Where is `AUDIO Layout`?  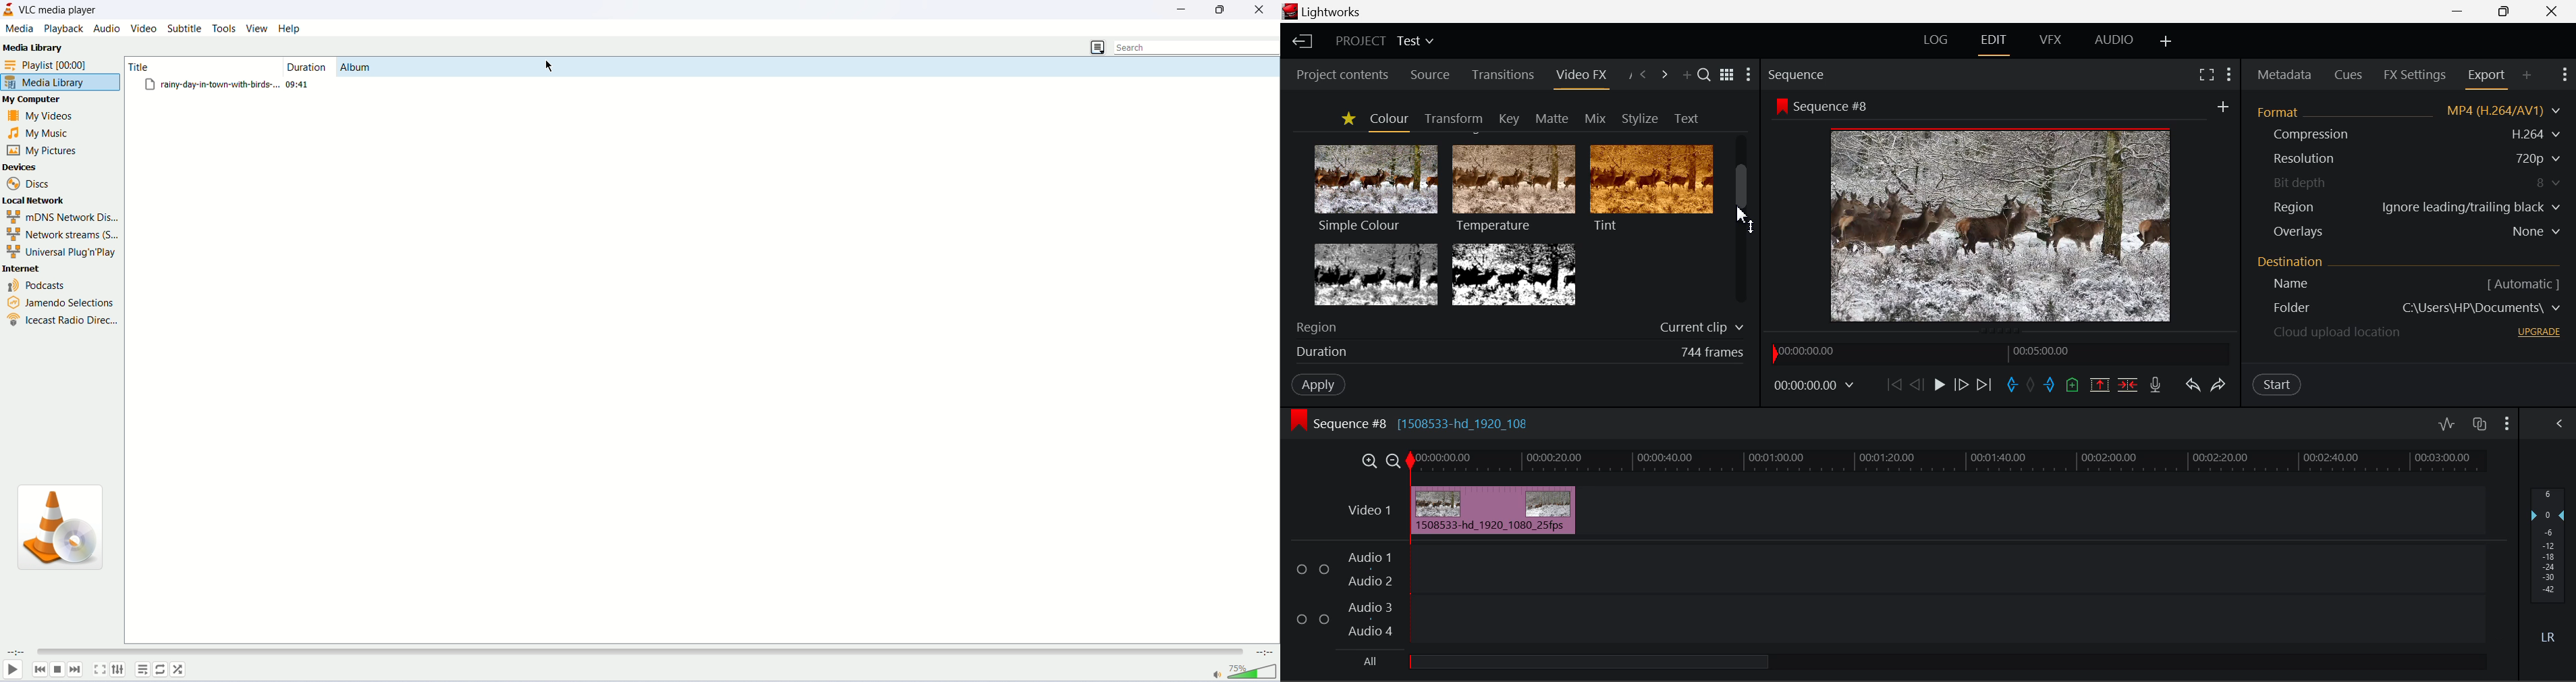 AUDIO Layout is located at coordinates (2114, 39).